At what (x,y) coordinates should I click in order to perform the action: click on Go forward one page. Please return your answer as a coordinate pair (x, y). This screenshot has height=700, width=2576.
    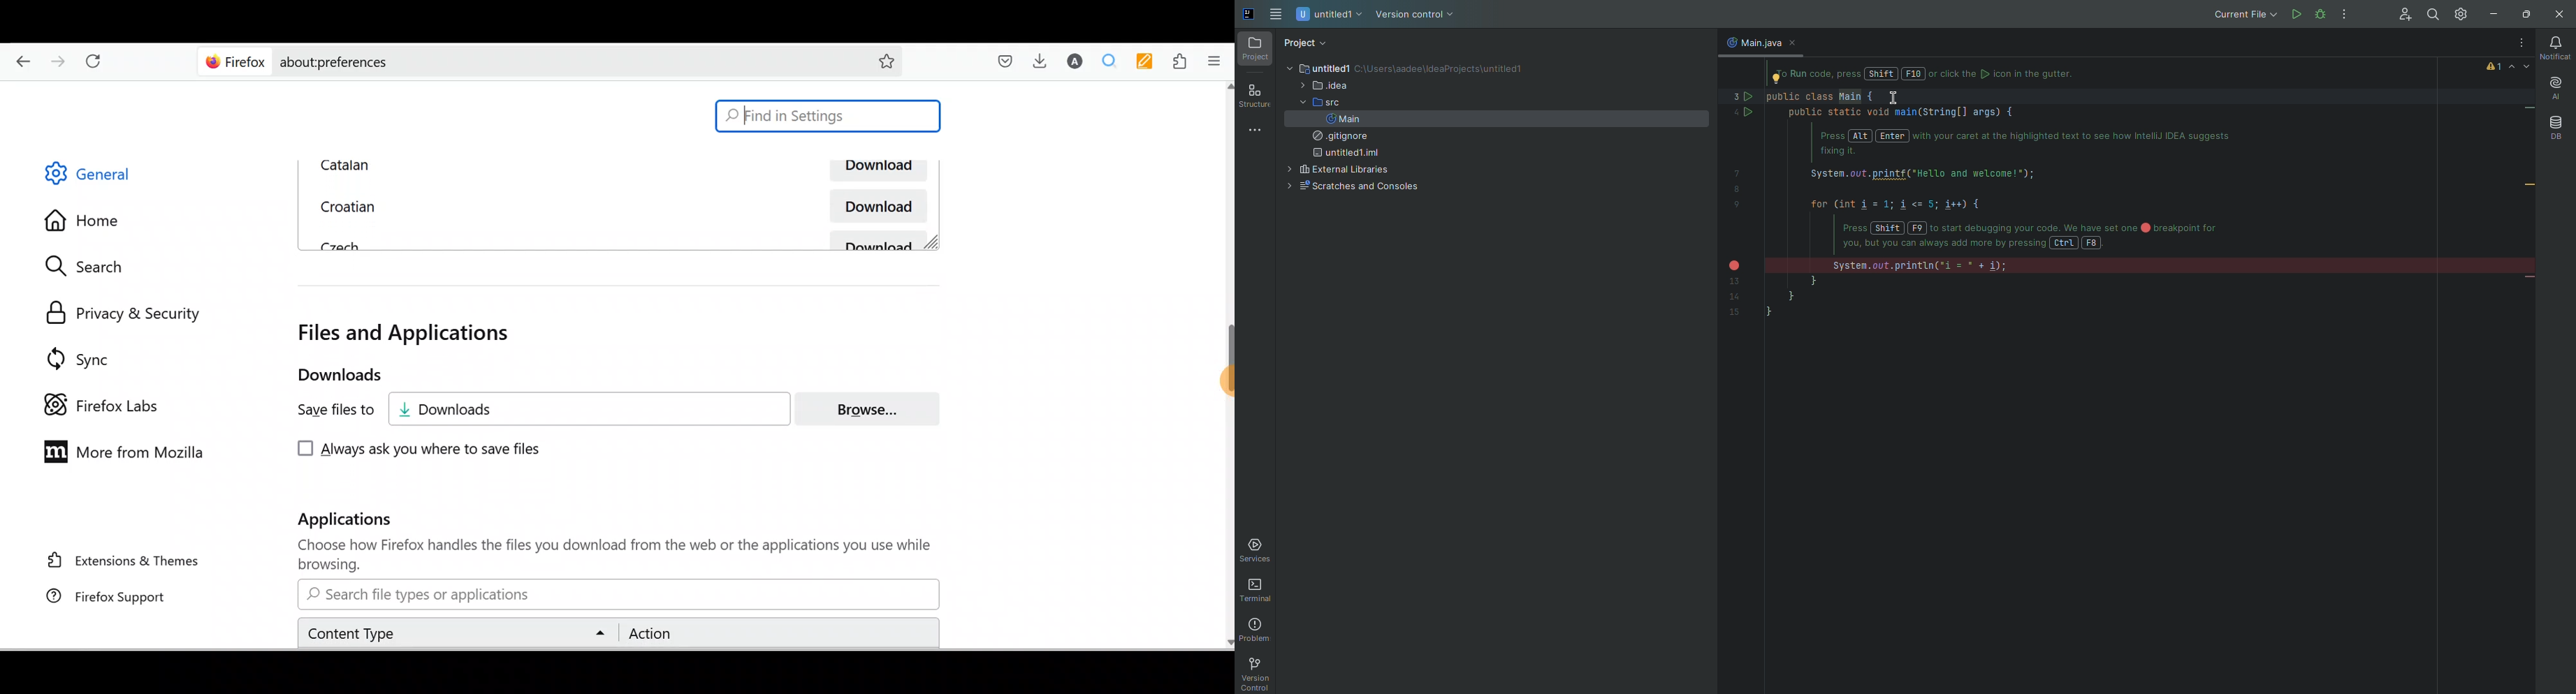
    Looking at the image, I should click on (60, 64).